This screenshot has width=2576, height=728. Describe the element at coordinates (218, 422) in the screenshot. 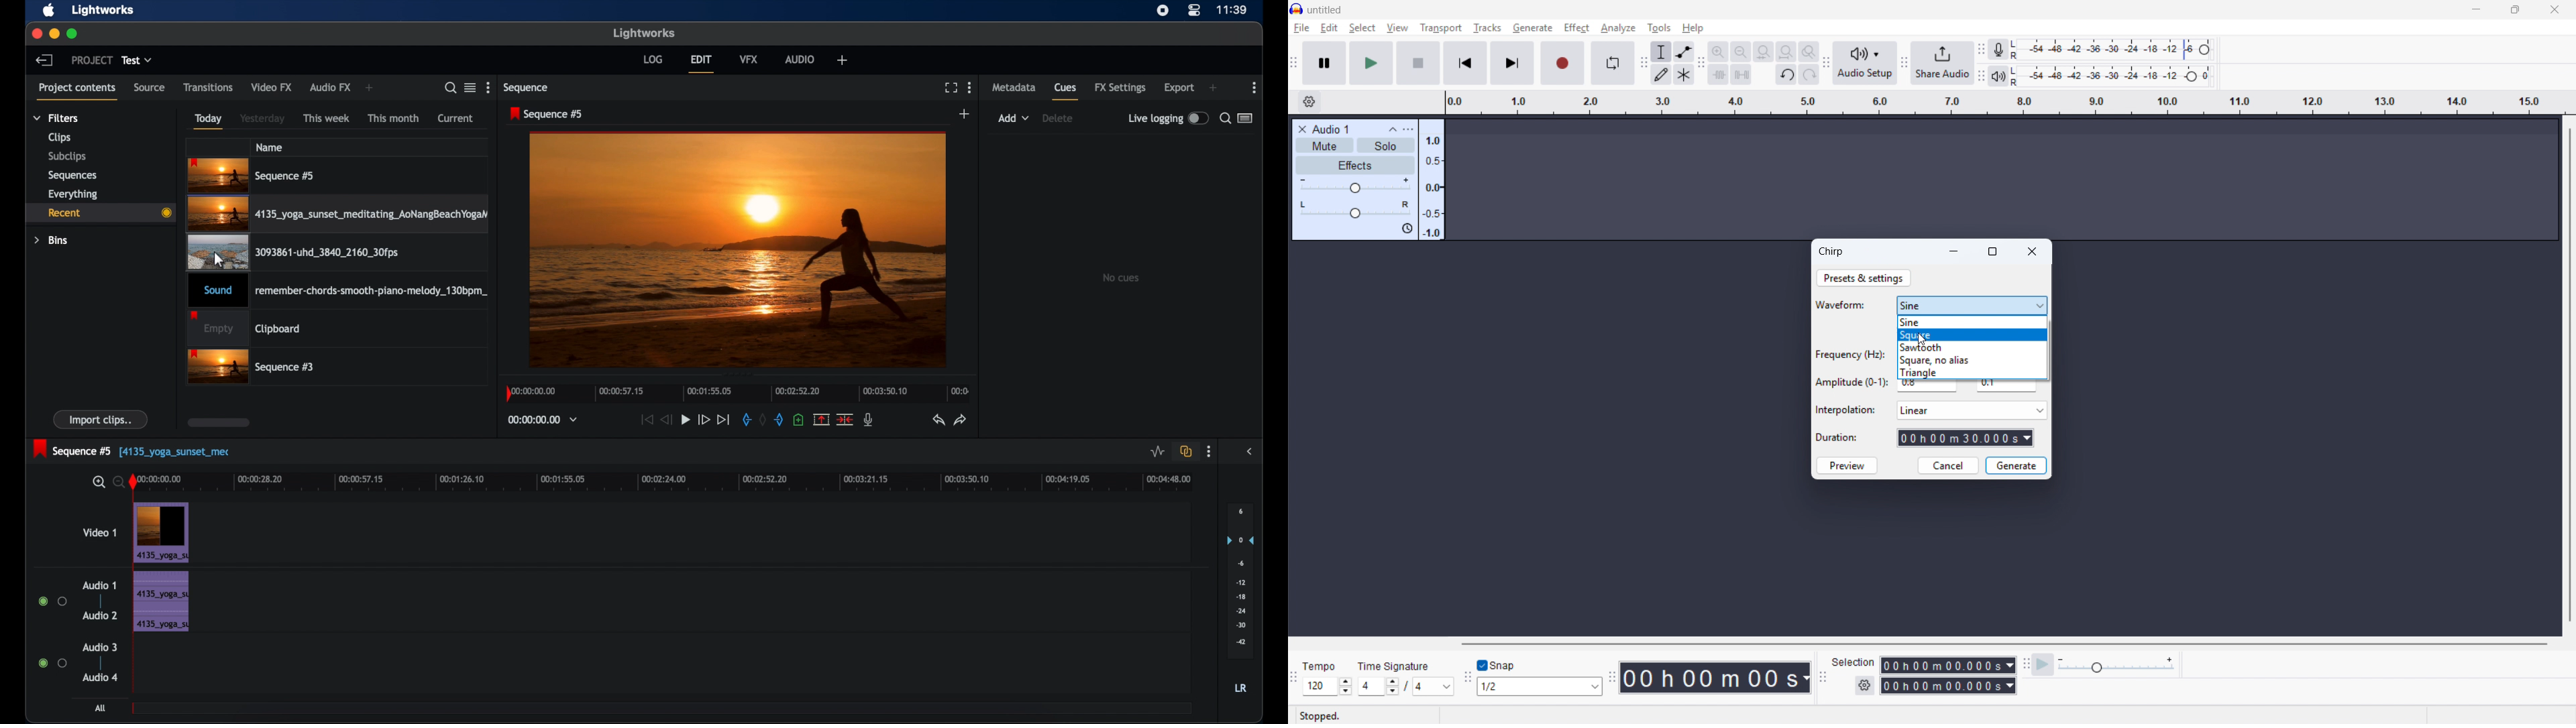

I see `scroll box` at that location.